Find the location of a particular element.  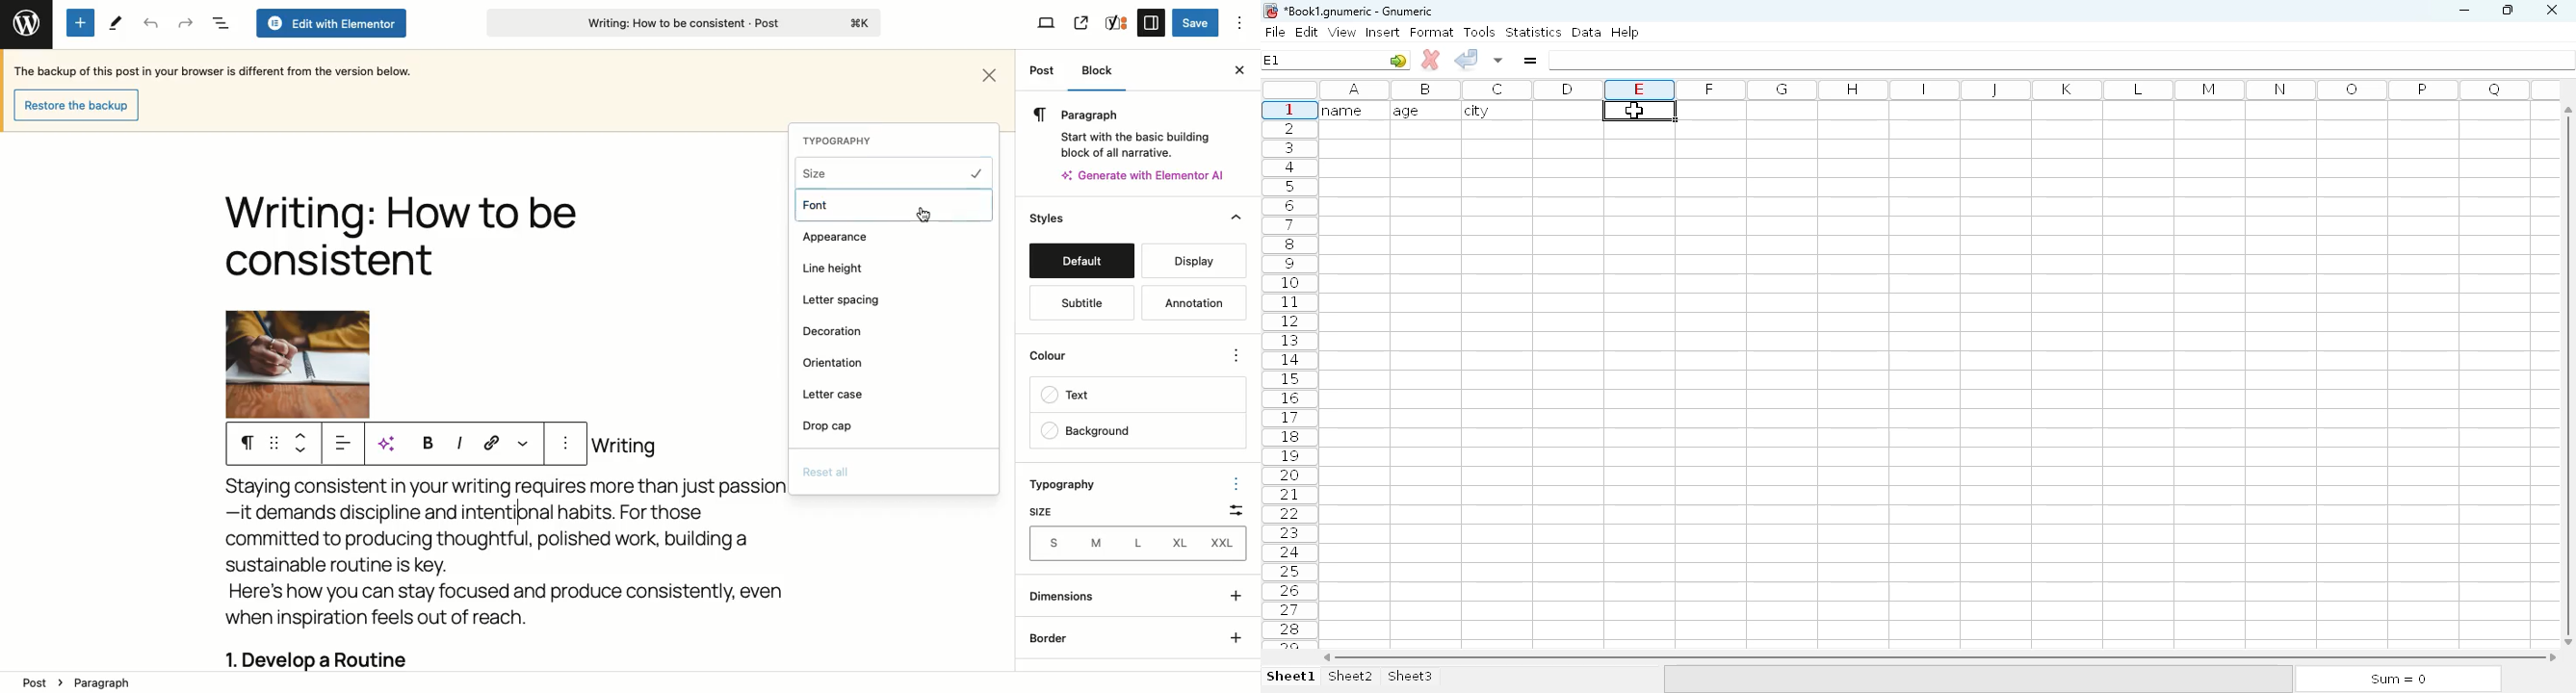

Image is located at coordinates (298, 364).